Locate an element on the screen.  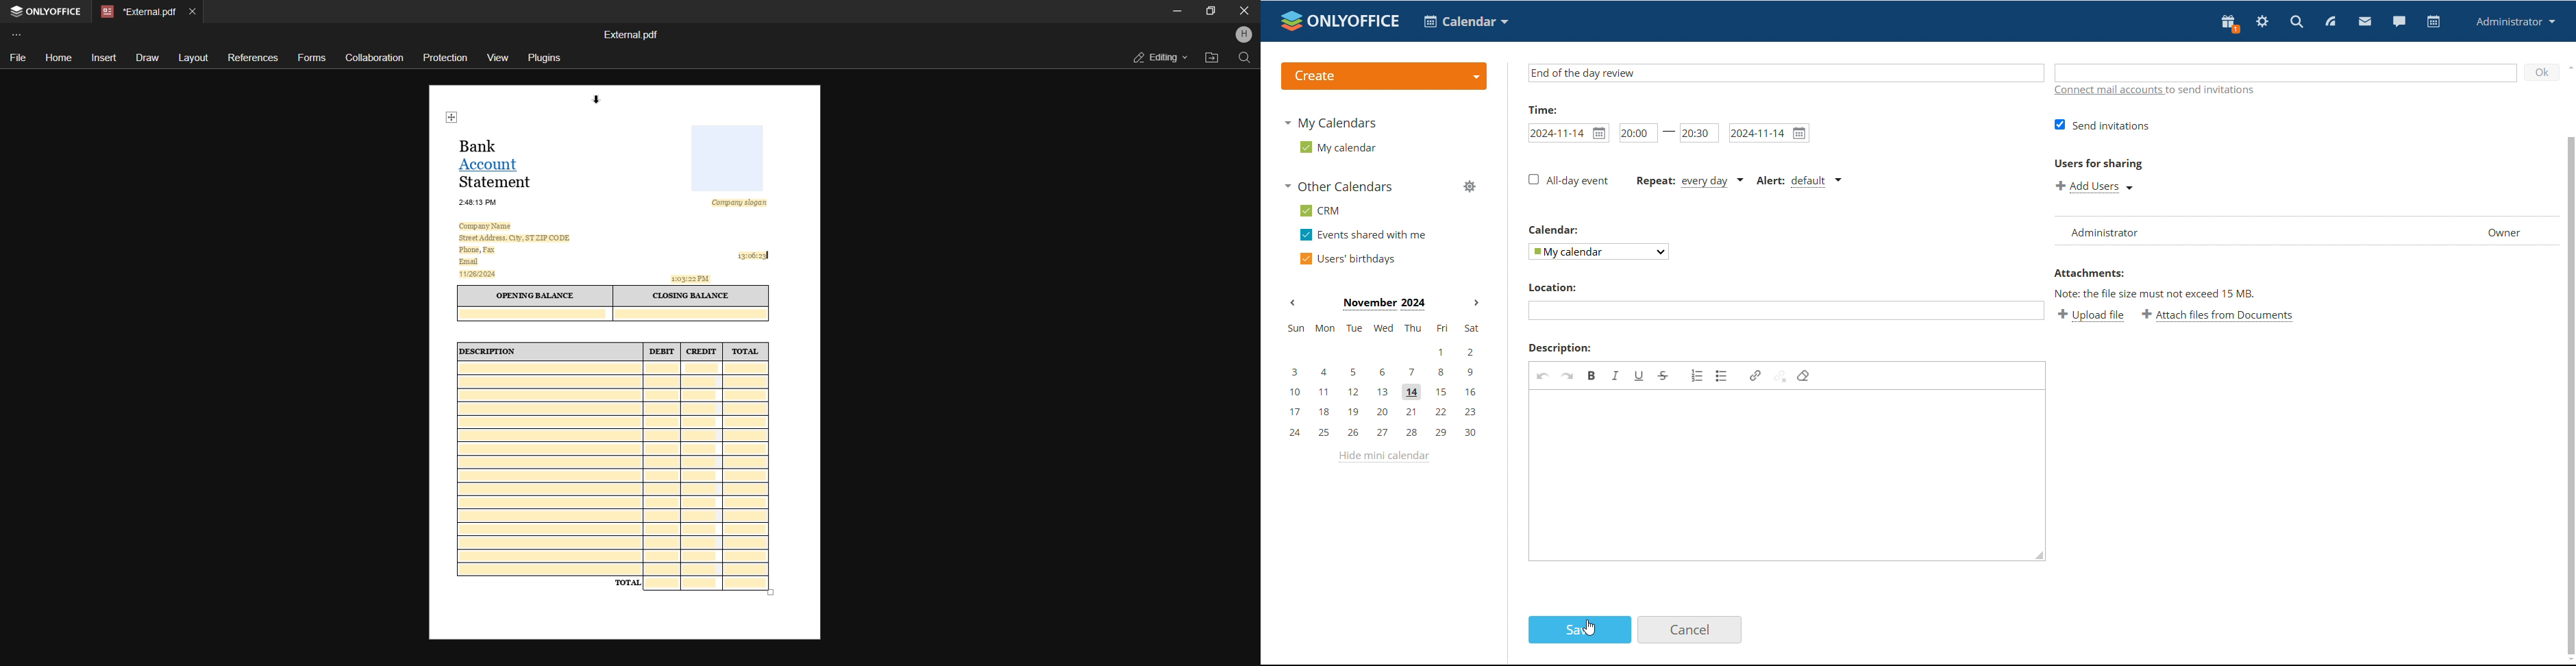
events shared with me is located at coordinates (1365, 234).